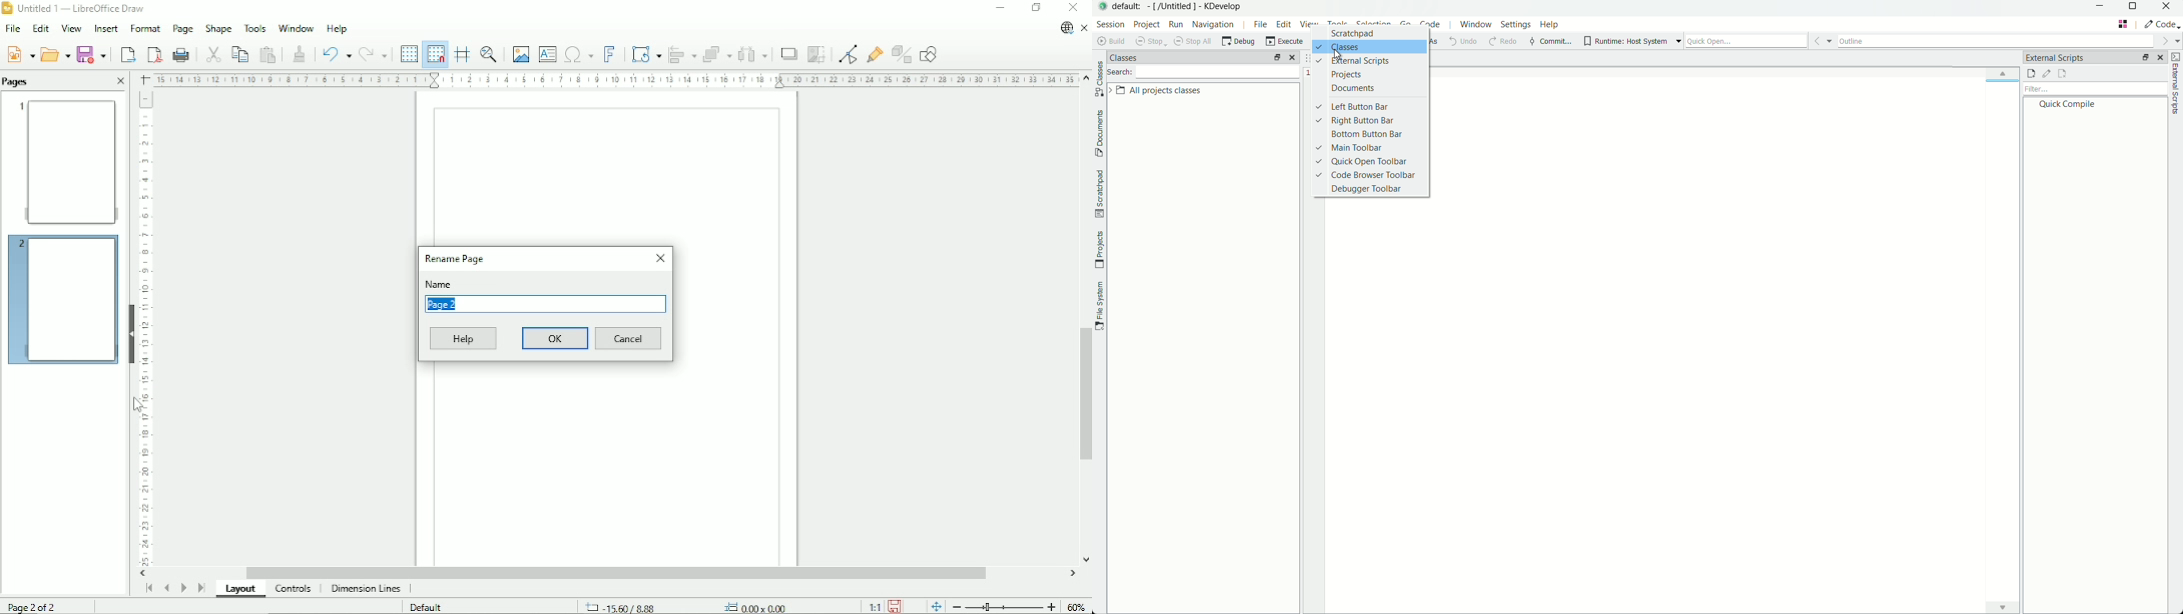 This screenshot has height=616, width=2184. What do you see at coordinates (65, 161) in the screenshot?
I see `Preview` at bounding box center [65, 161].